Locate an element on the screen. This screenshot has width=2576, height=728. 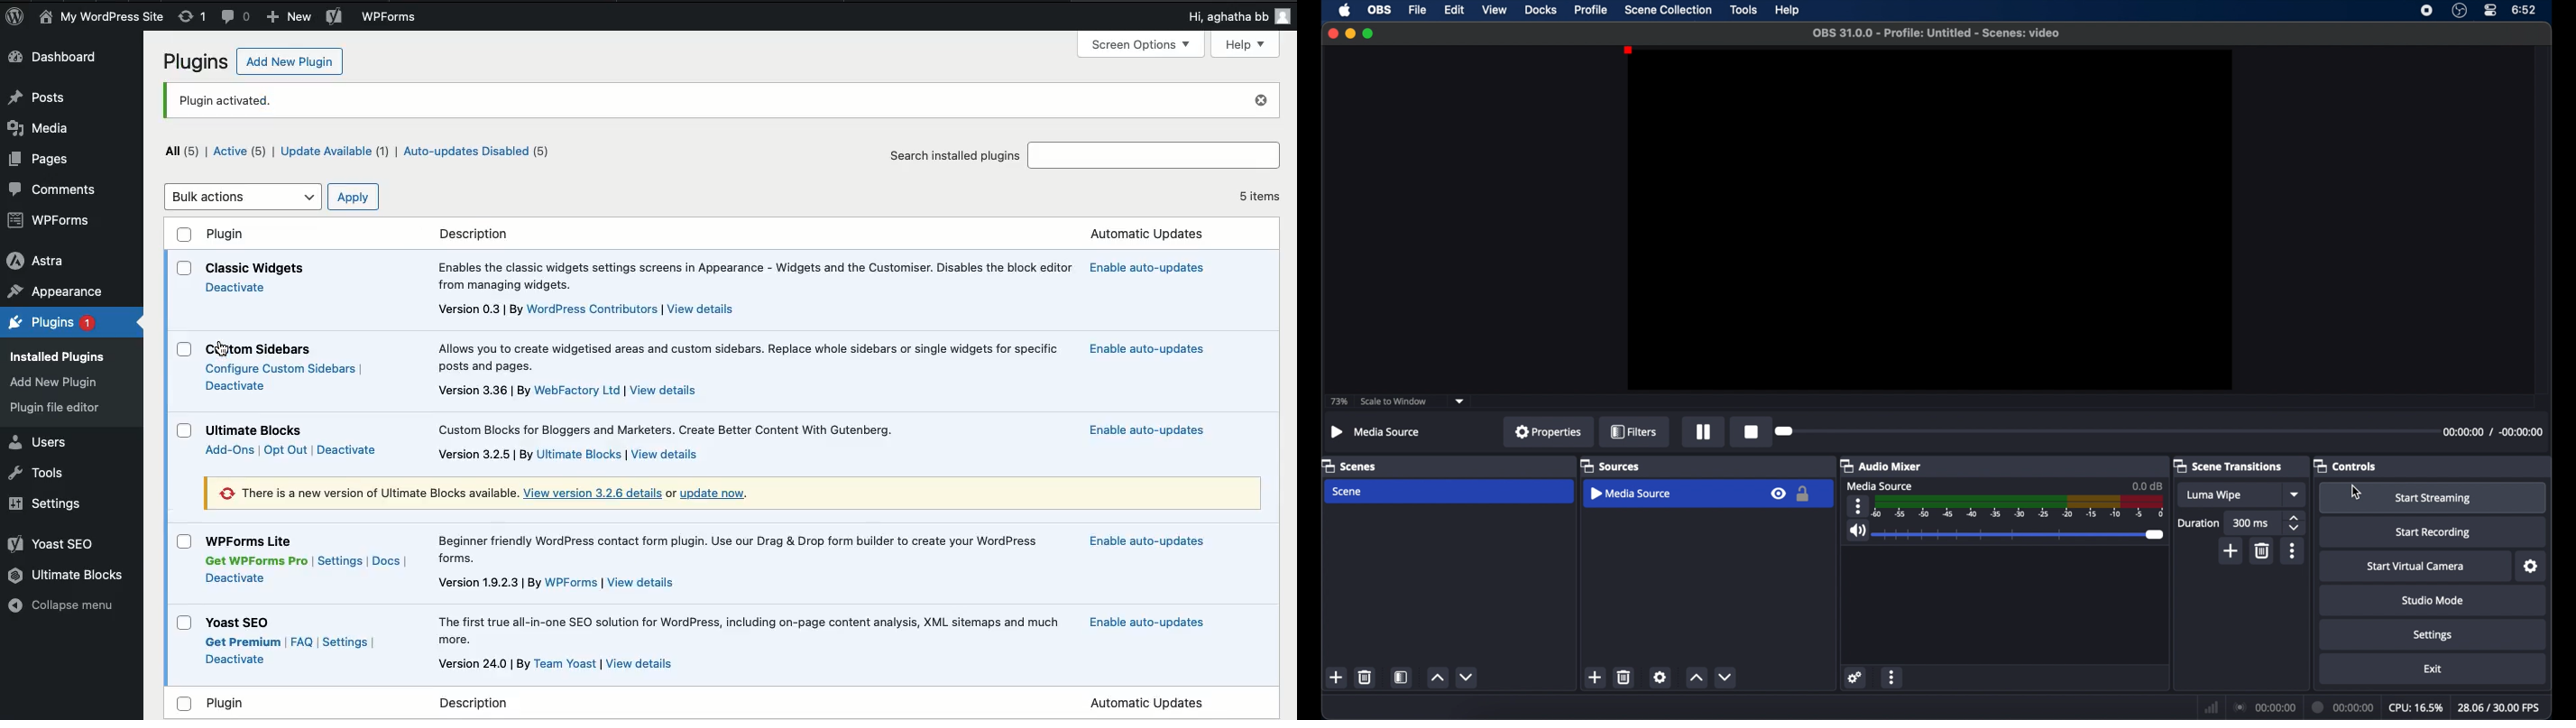
docks is located at coordinates (1542, 11).